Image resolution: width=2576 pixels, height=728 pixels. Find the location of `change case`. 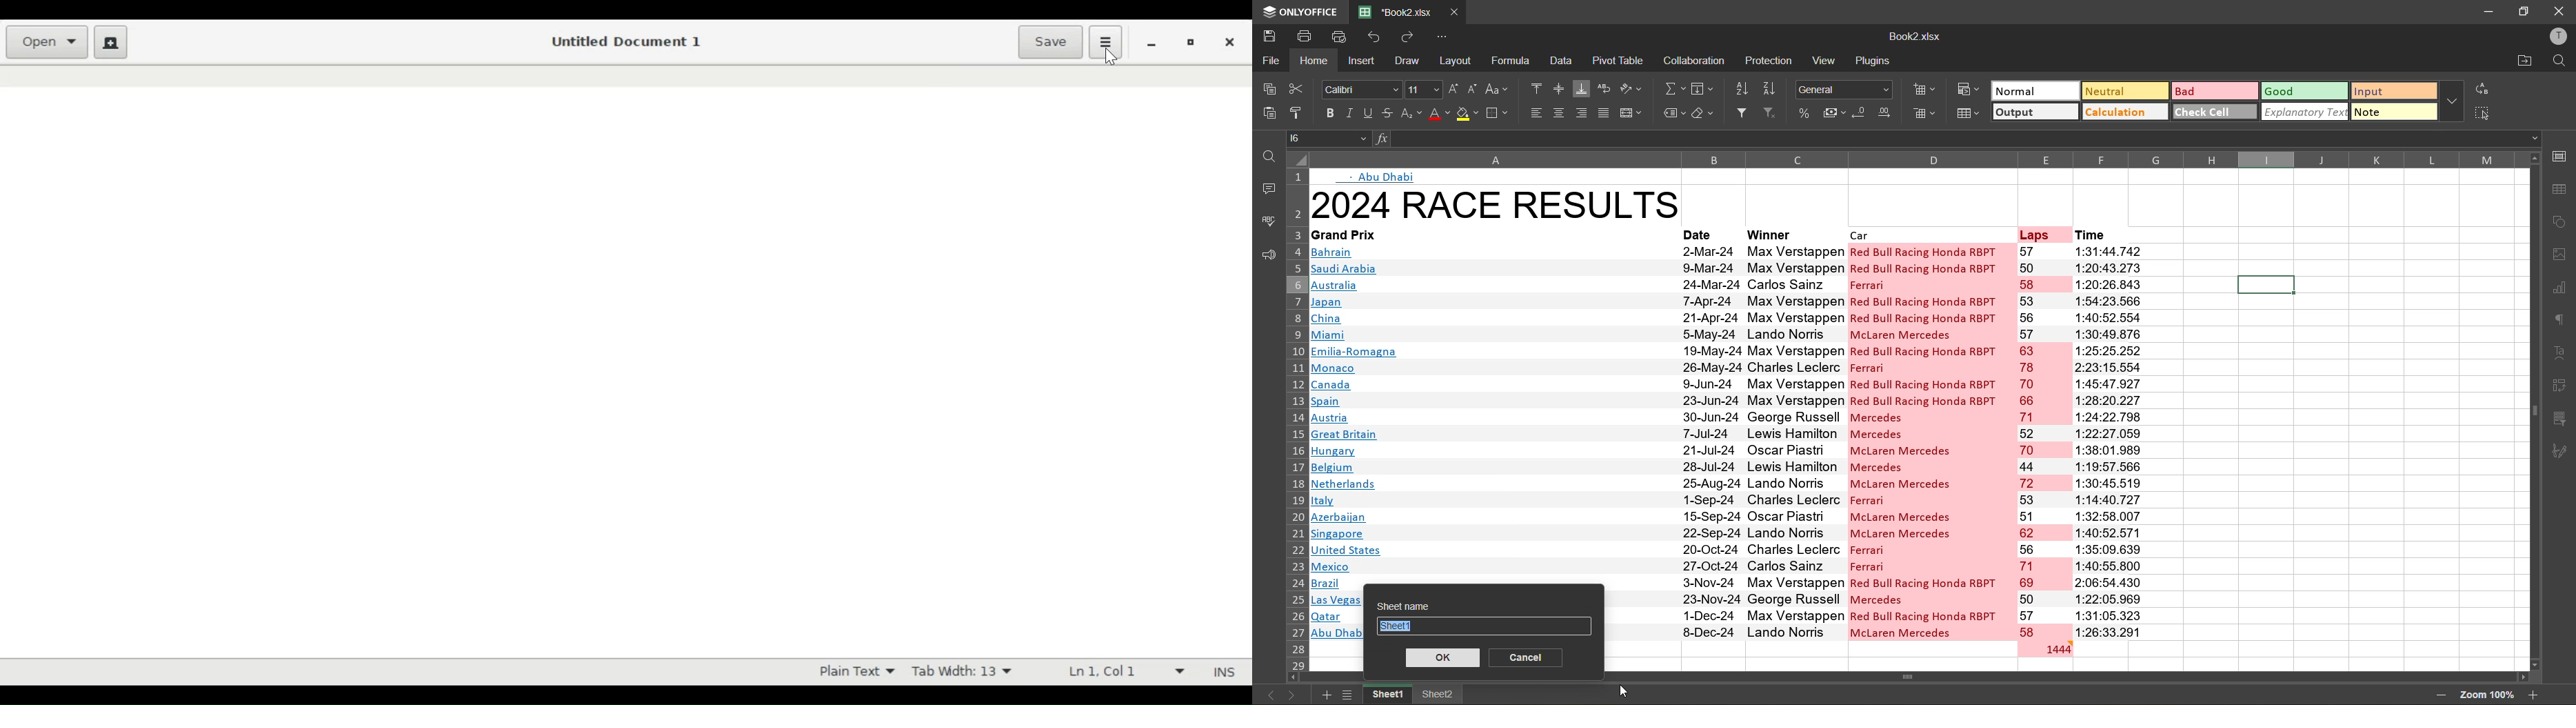

change case is located at coordinates (1500, 89).